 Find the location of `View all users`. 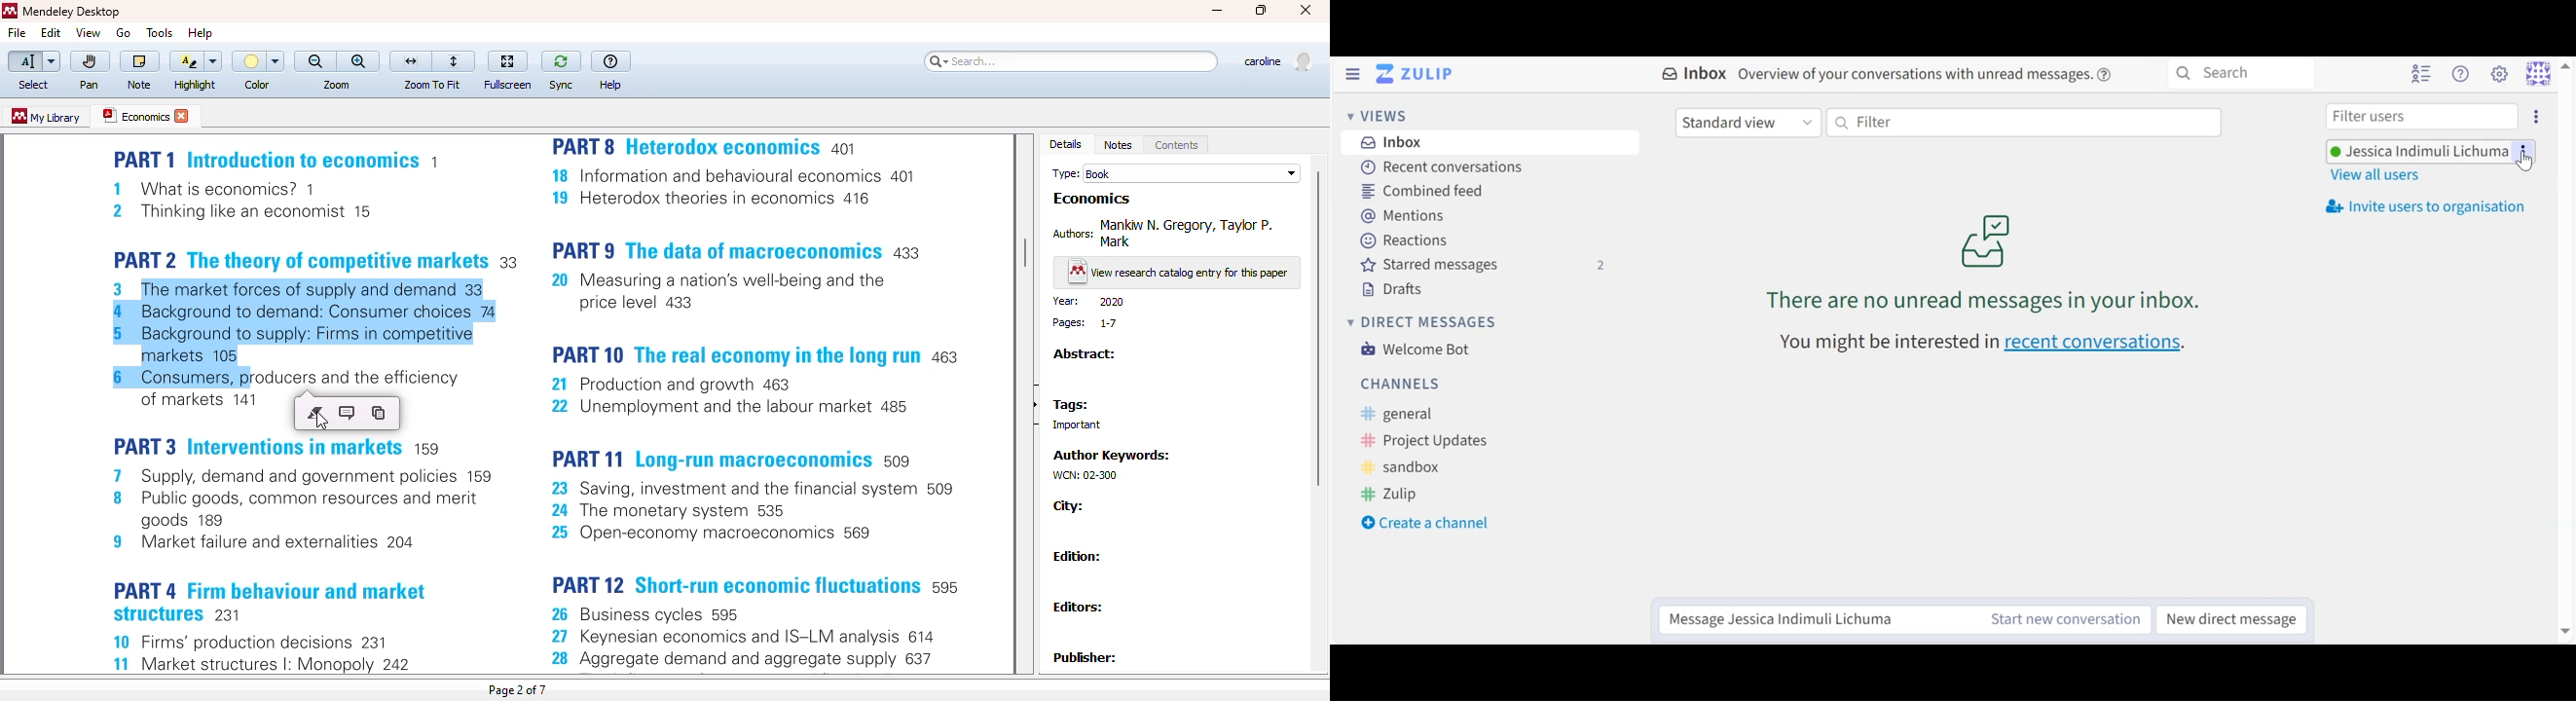

View all users is located at coordinates (2376, 177).